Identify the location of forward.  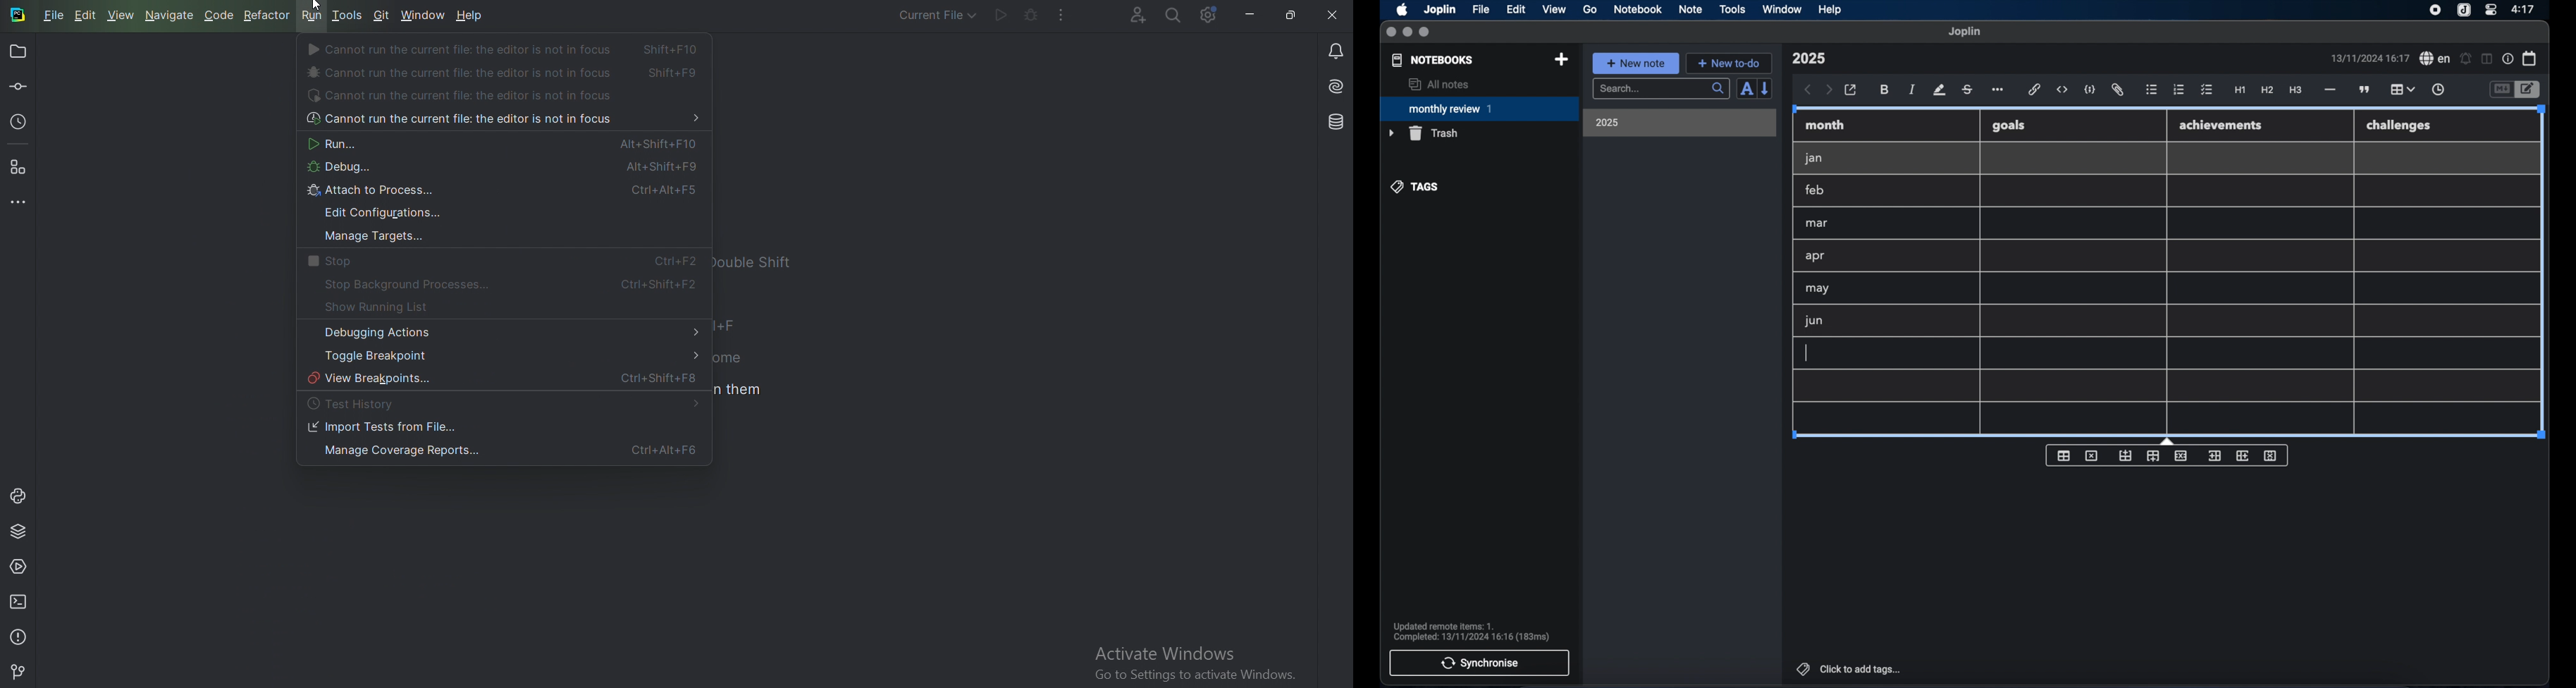
(1829, 90).